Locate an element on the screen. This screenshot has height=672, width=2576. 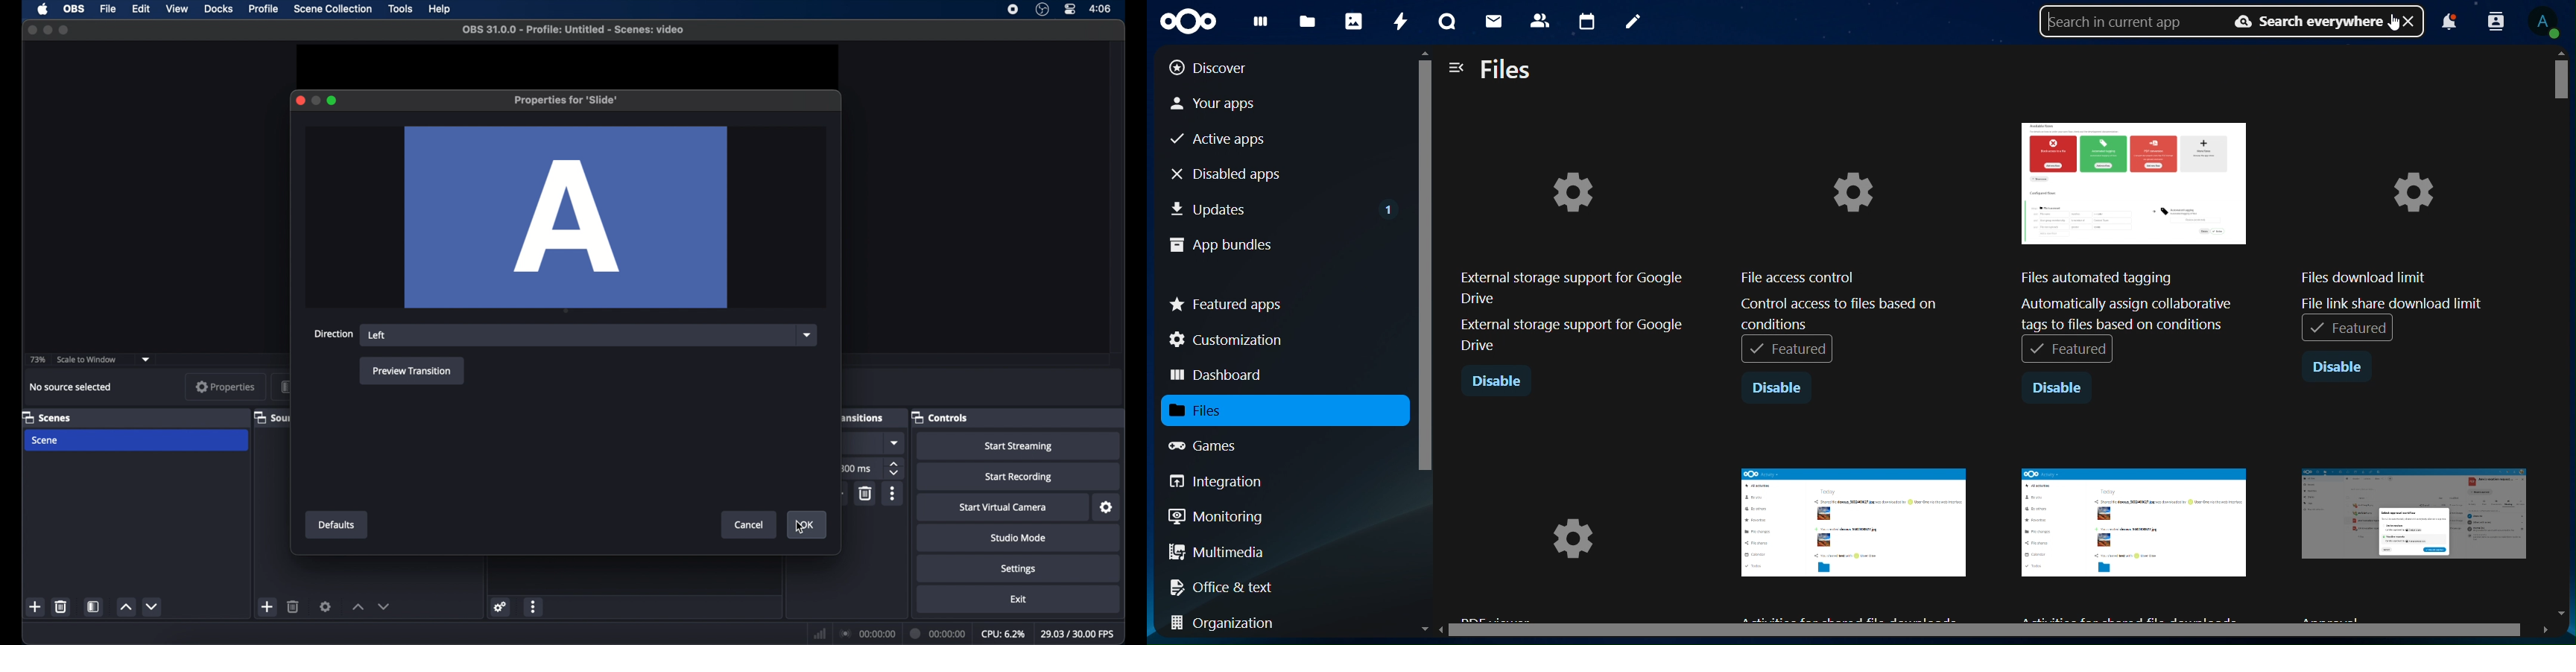
help is located at coordinates (441, 10).